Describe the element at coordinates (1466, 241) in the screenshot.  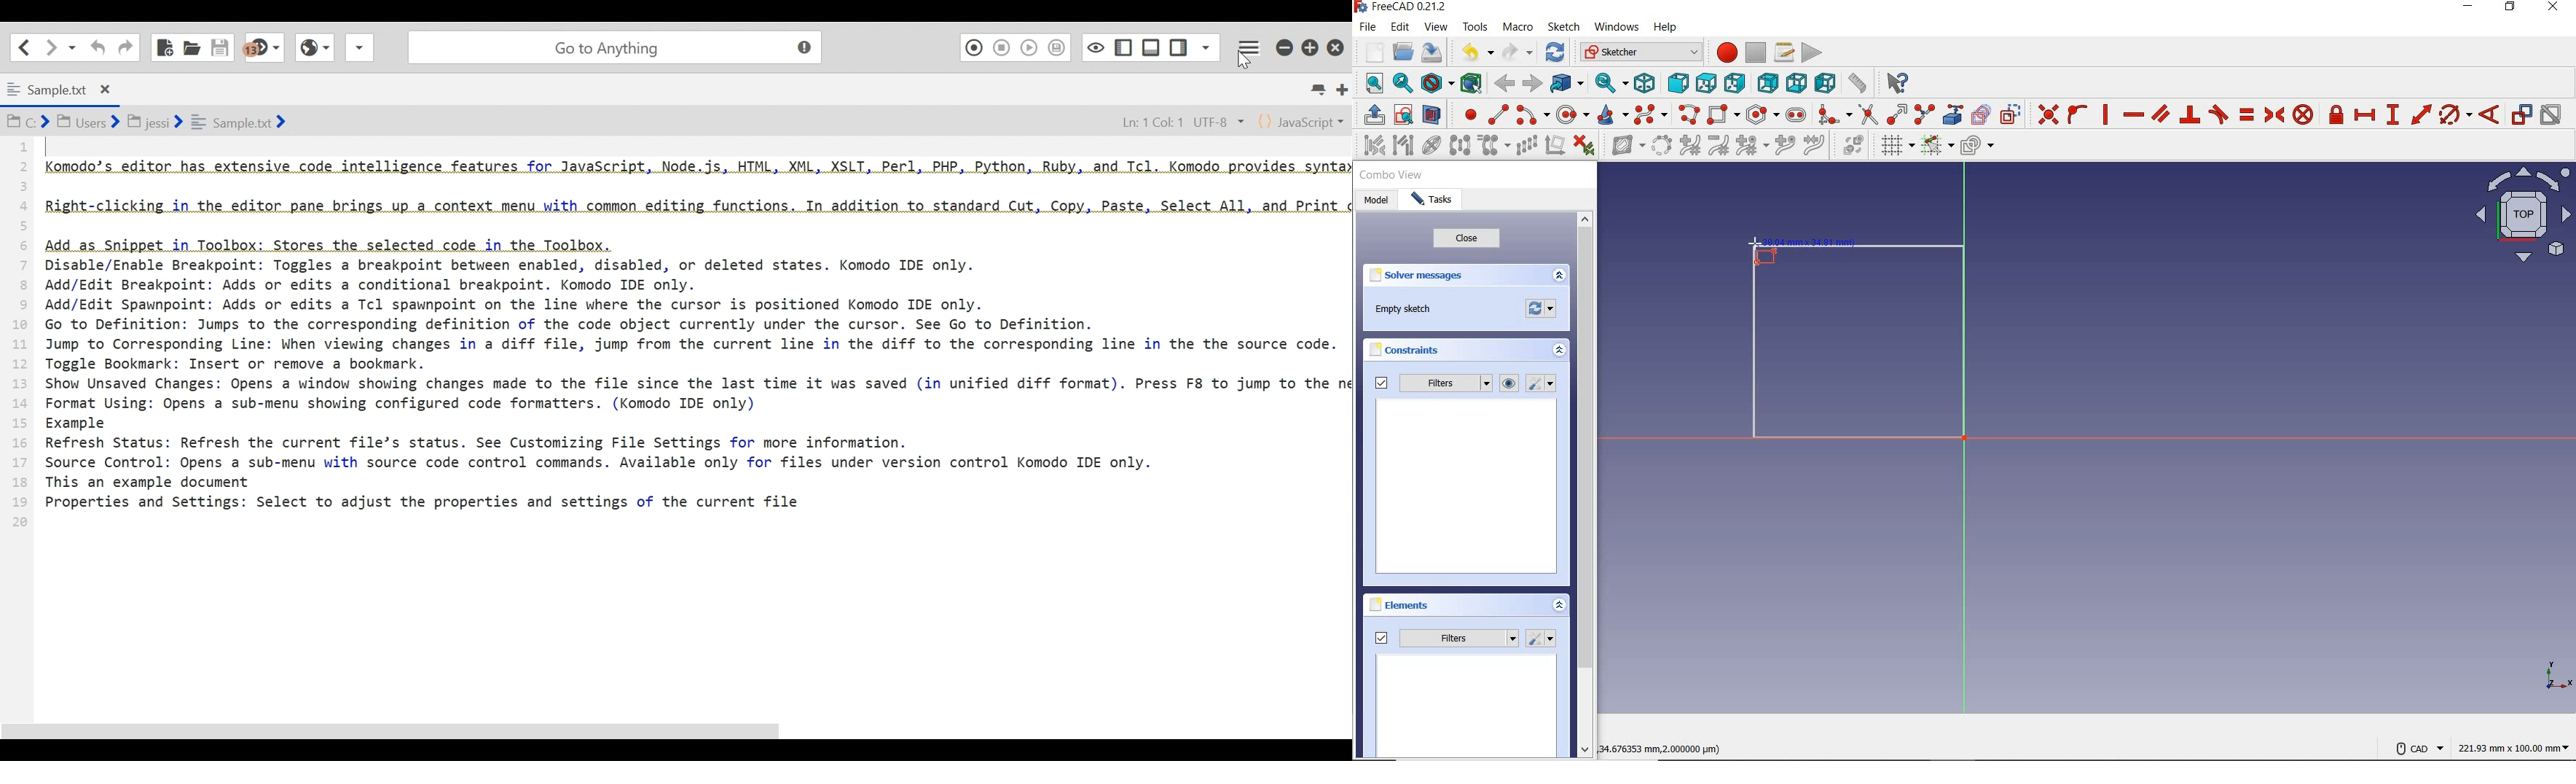
I see `close` at that location.